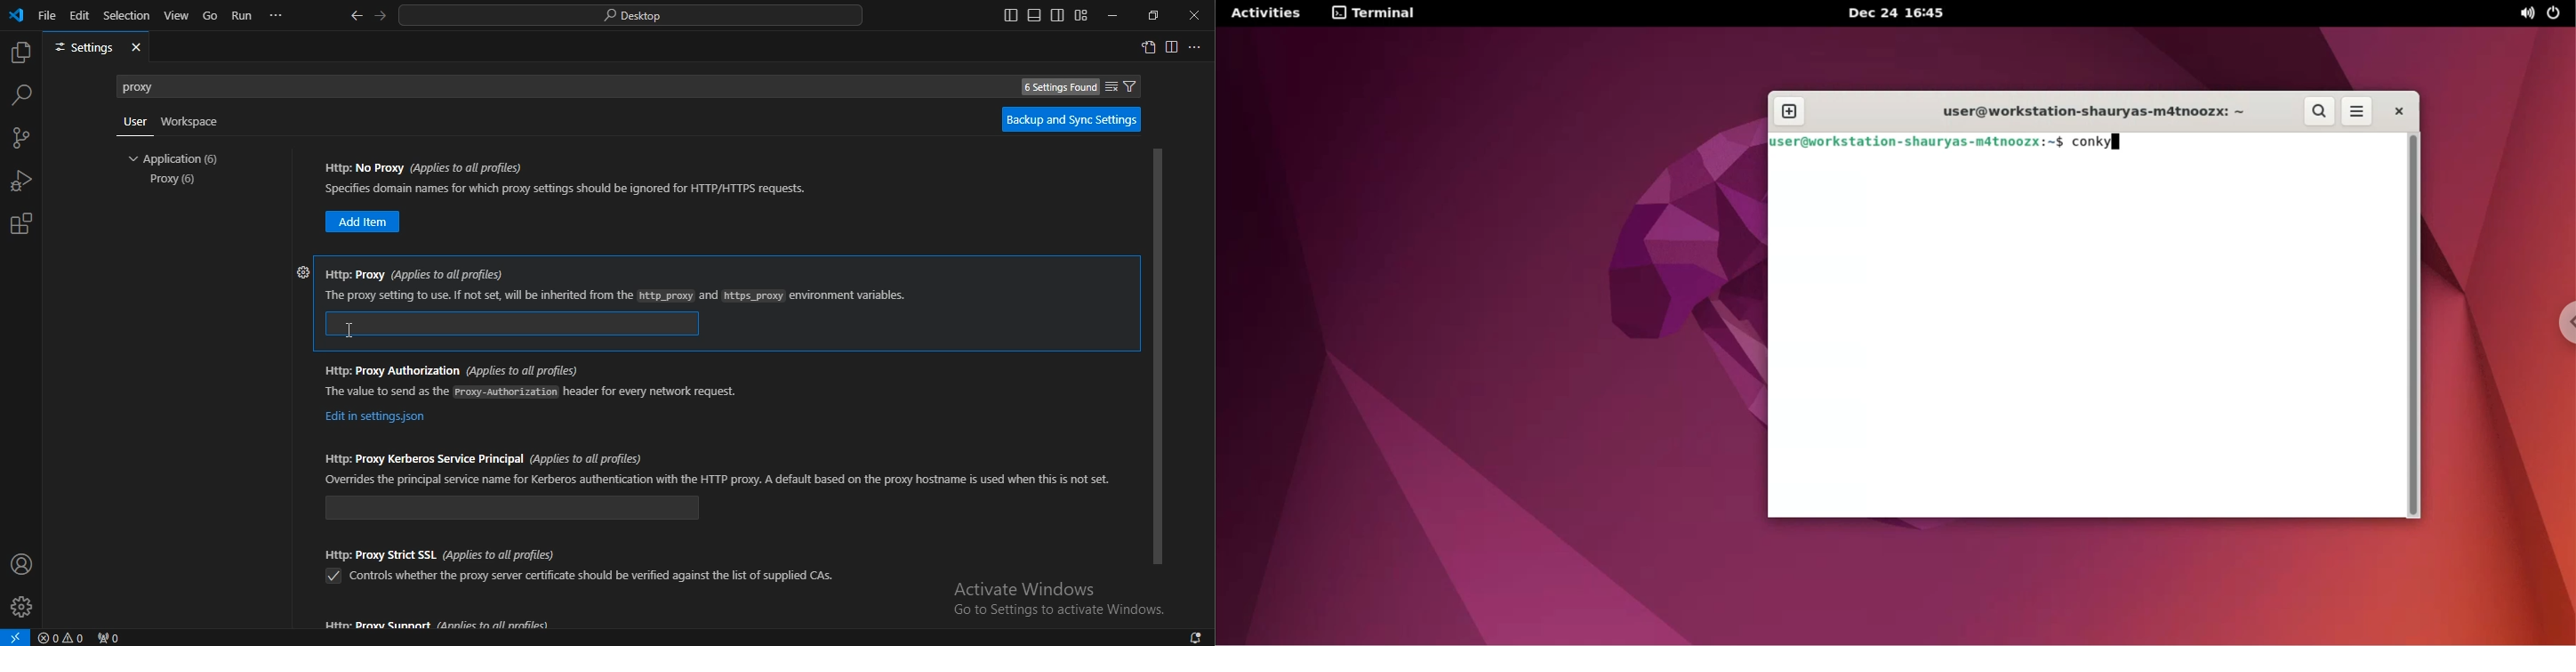  I want to click on application, so click(178, 158).